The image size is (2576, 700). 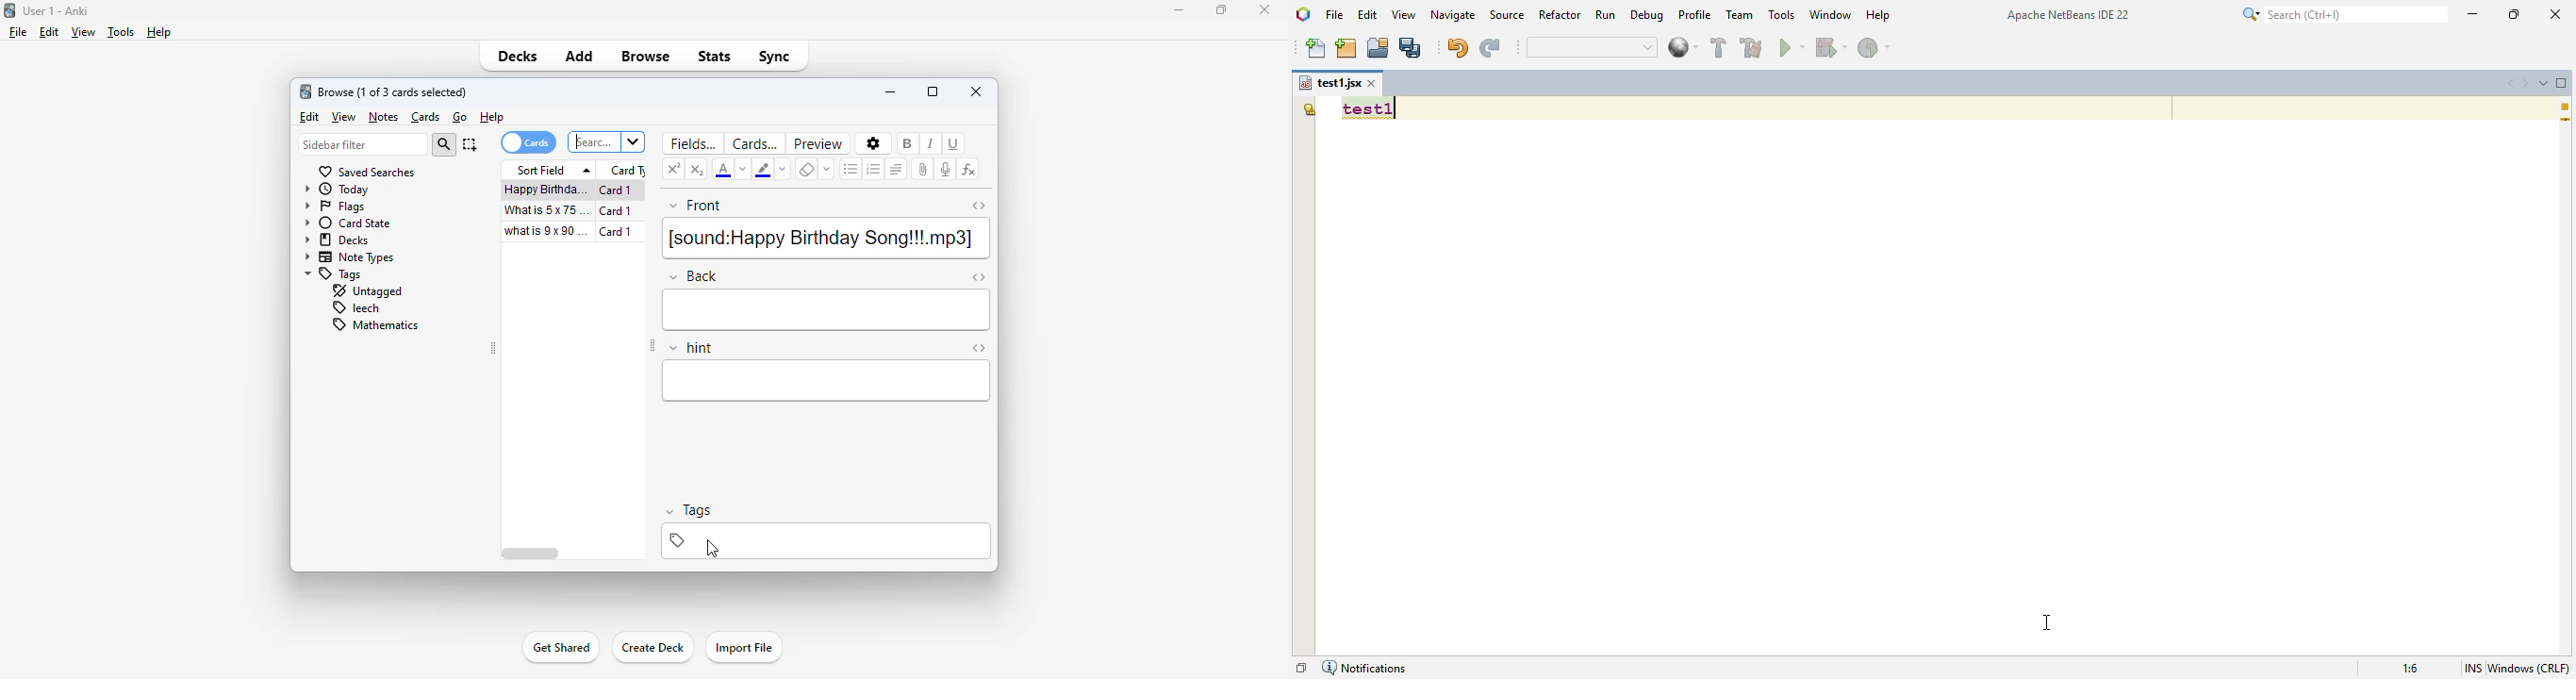 I want to click on User-1 Anki, so click(x=58, y=11).